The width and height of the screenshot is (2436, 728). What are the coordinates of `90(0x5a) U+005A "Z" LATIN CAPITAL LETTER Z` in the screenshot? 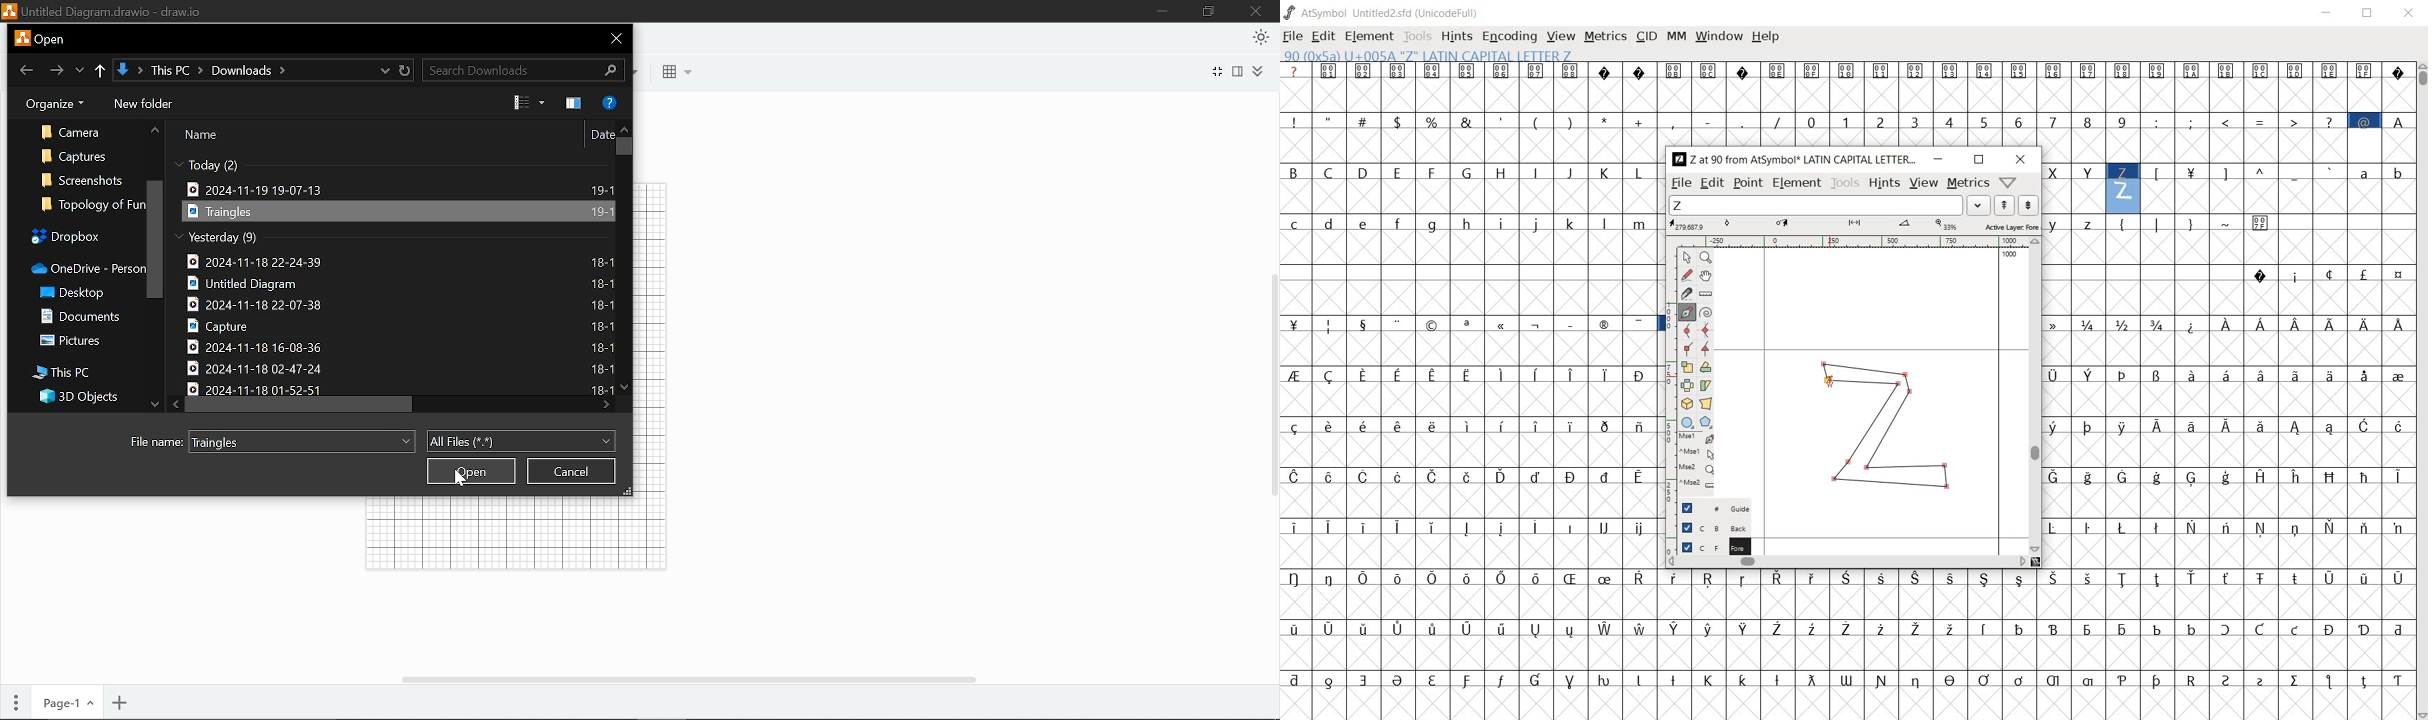 It's located at (2124, 187).